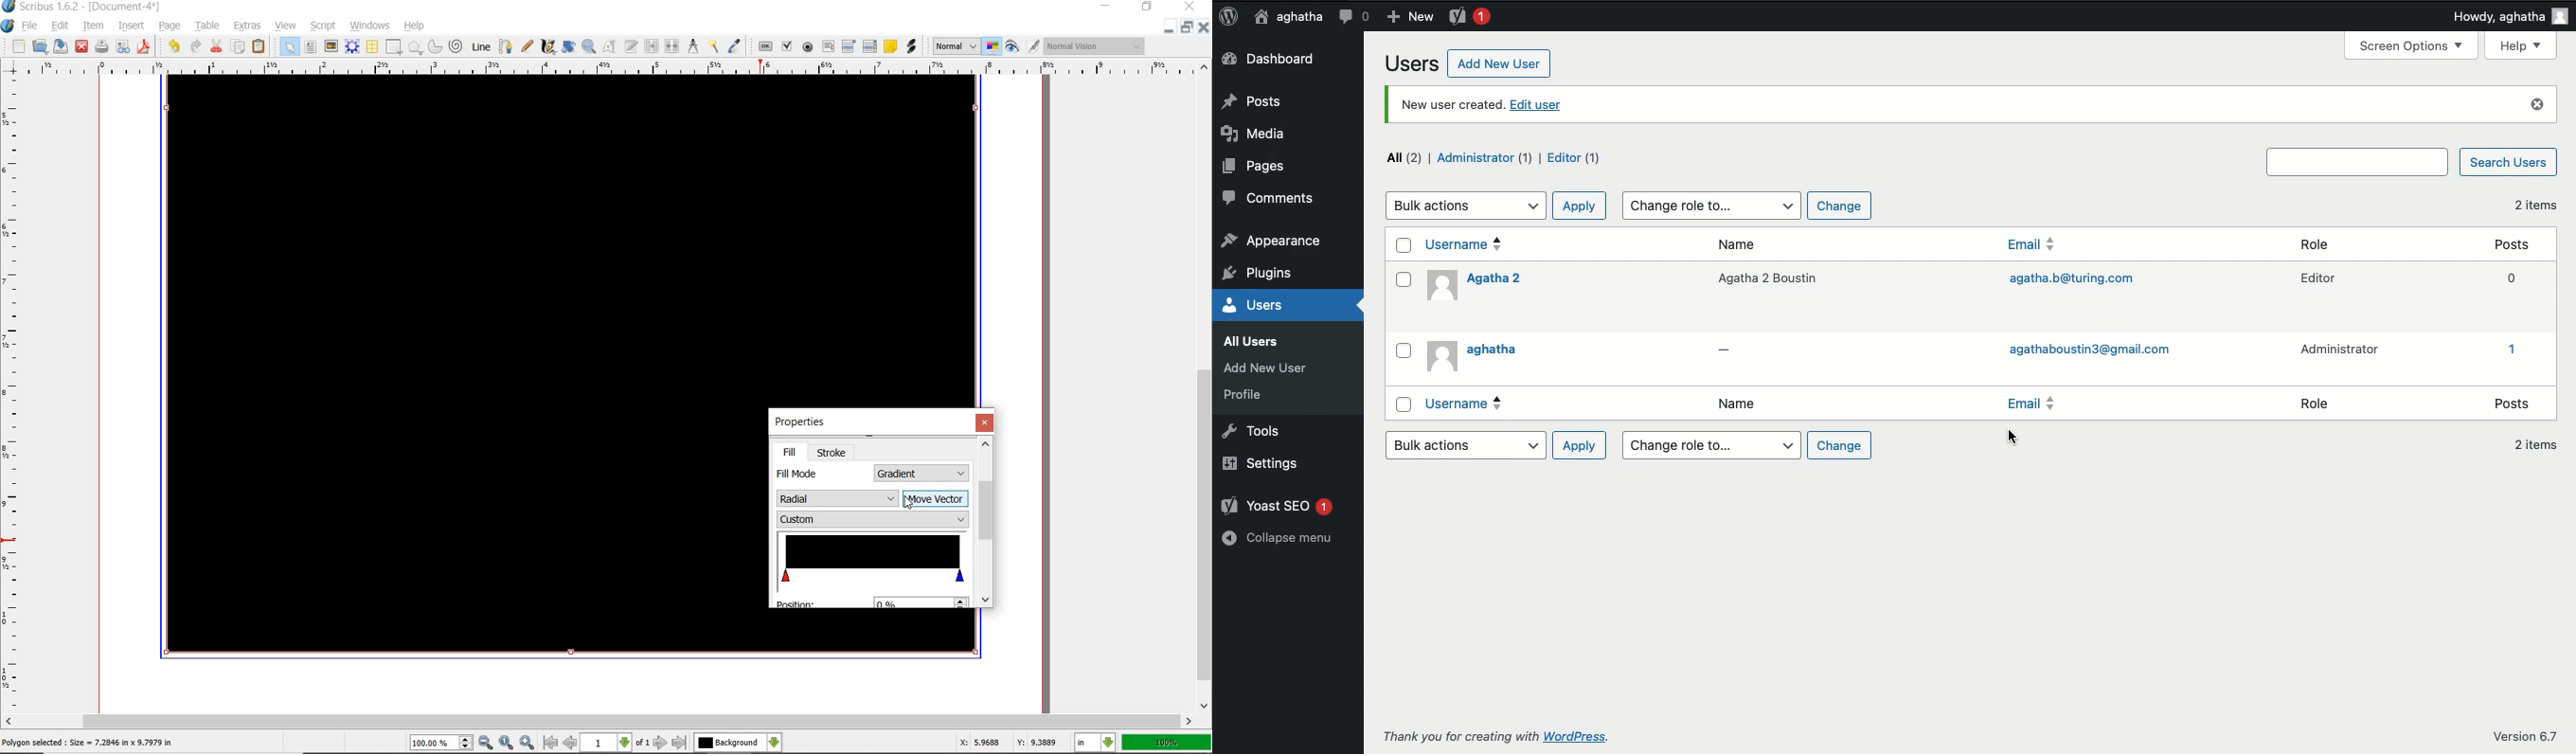 This screenshot has width=2576, height=756. What do you see at coordinates (1497, 63) in the screenshot?
I see `Add new user` at bounding box center [1497, 63].